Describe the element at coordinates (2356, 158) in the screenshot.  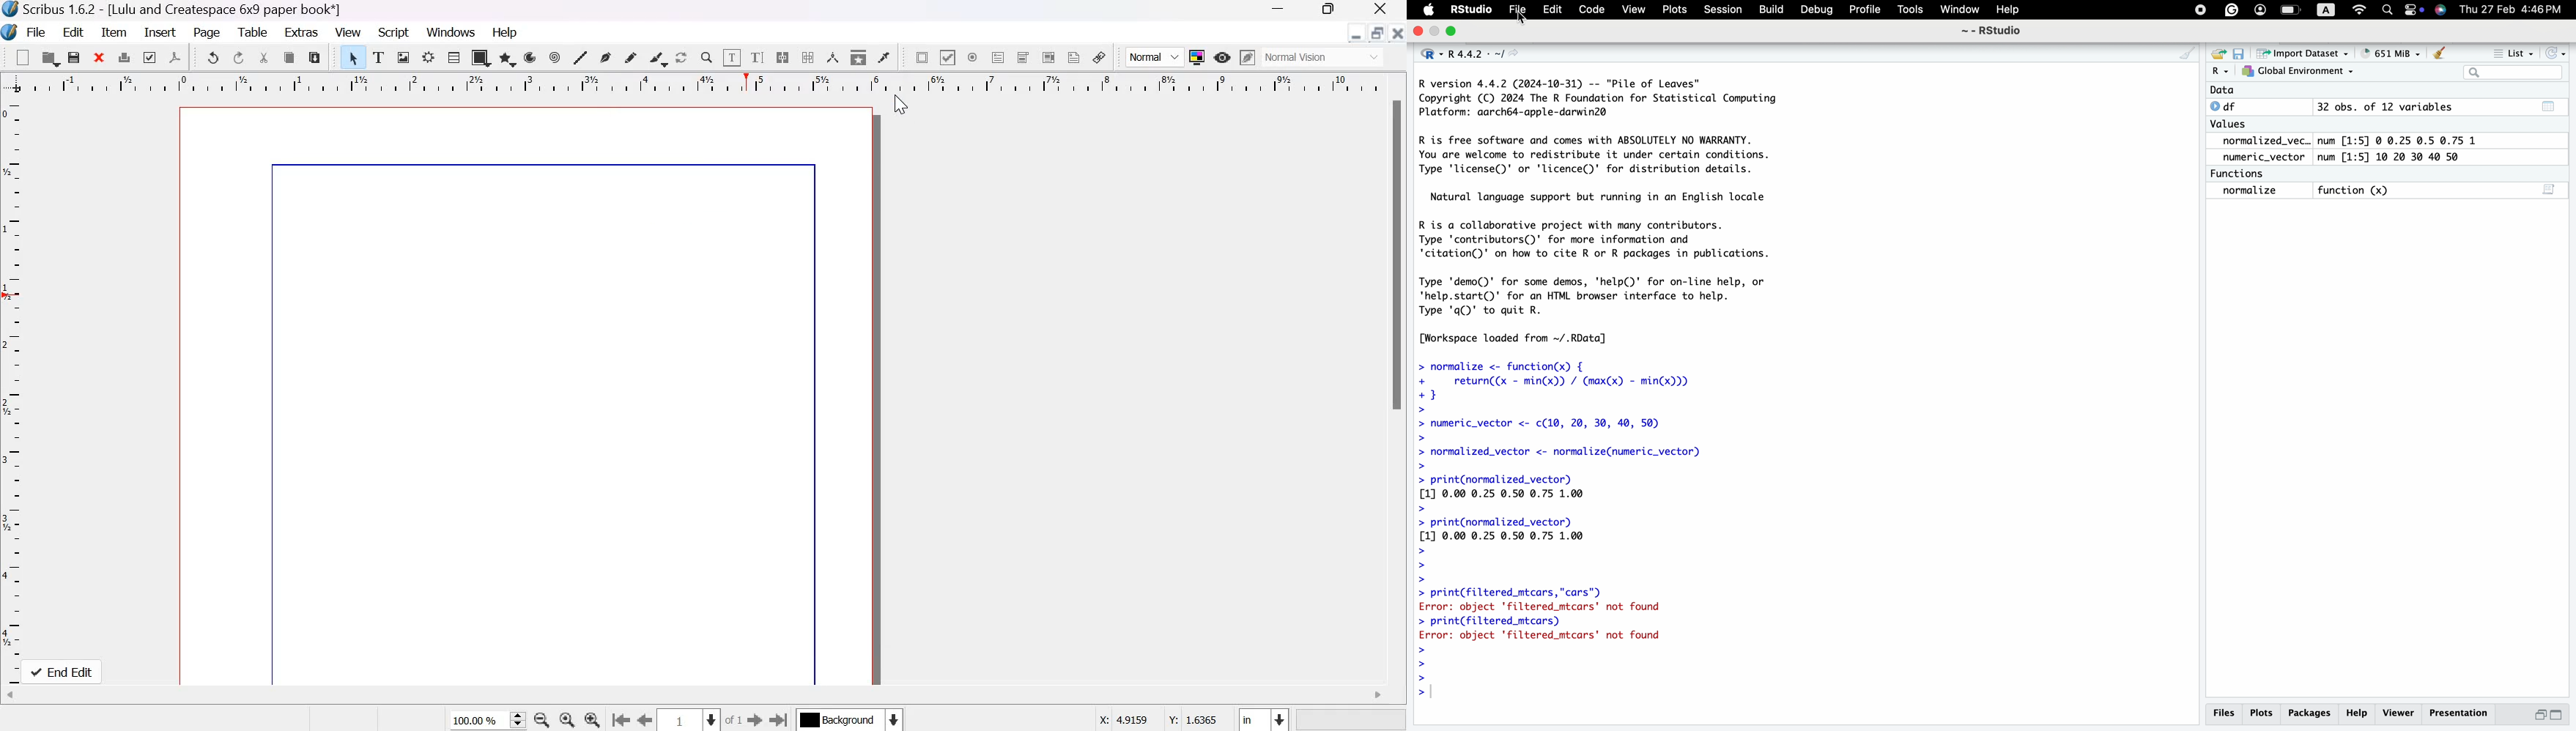
I see `numeric_vector num [1:5] 10 20 30 40 50` at that location.